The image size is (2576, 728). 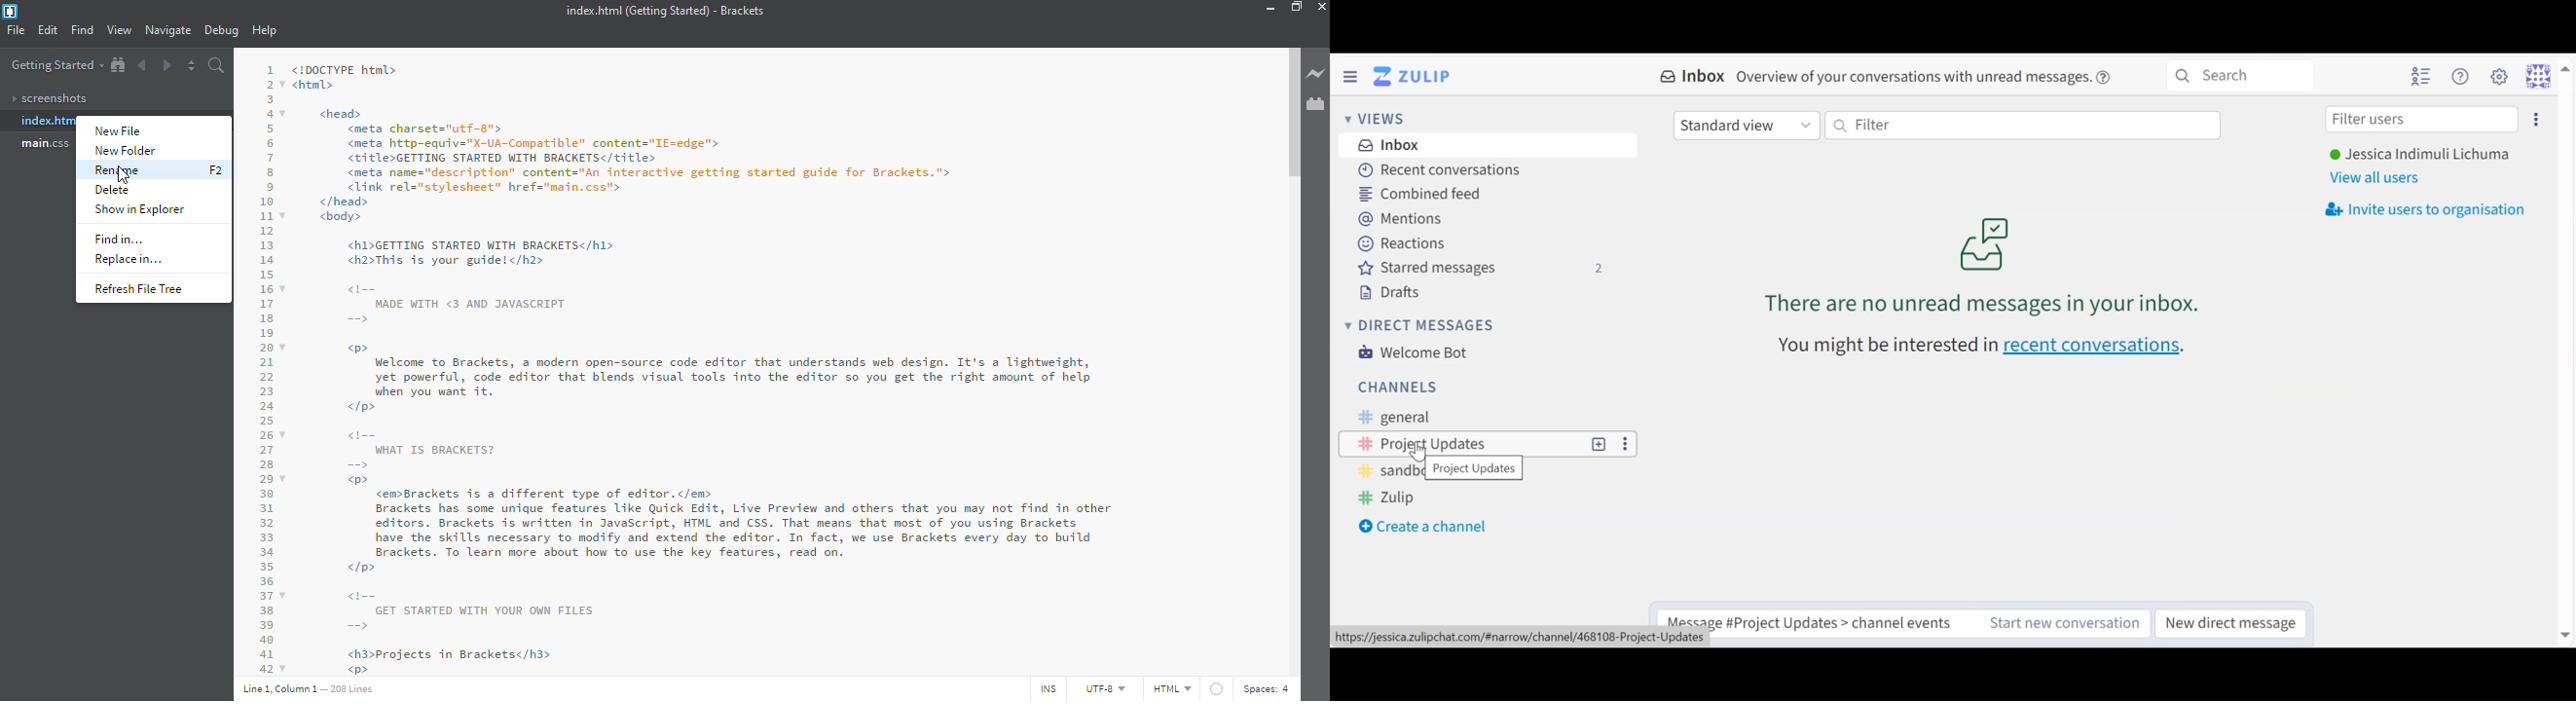 What do you see at coordinates (2499, 75) in the screenshot?
I see `Settings menu` at bounding box center [2499, 75].